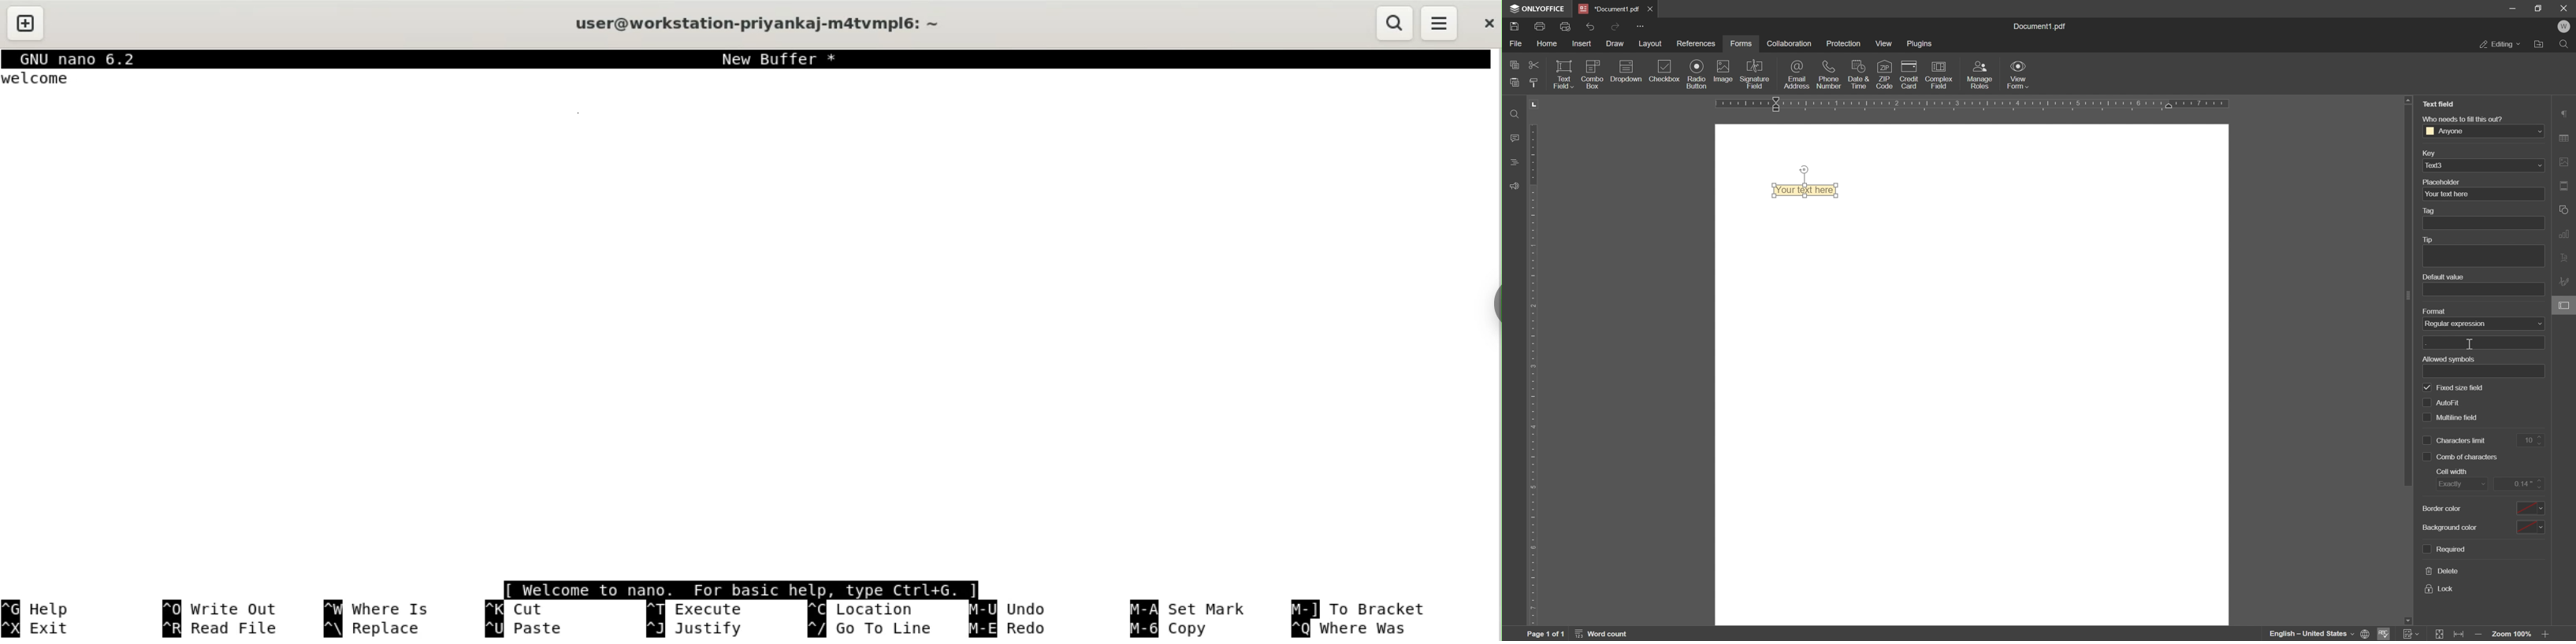 This screenshot has width=2576, height=644. I want to click on exactly, so click(2460, 485).